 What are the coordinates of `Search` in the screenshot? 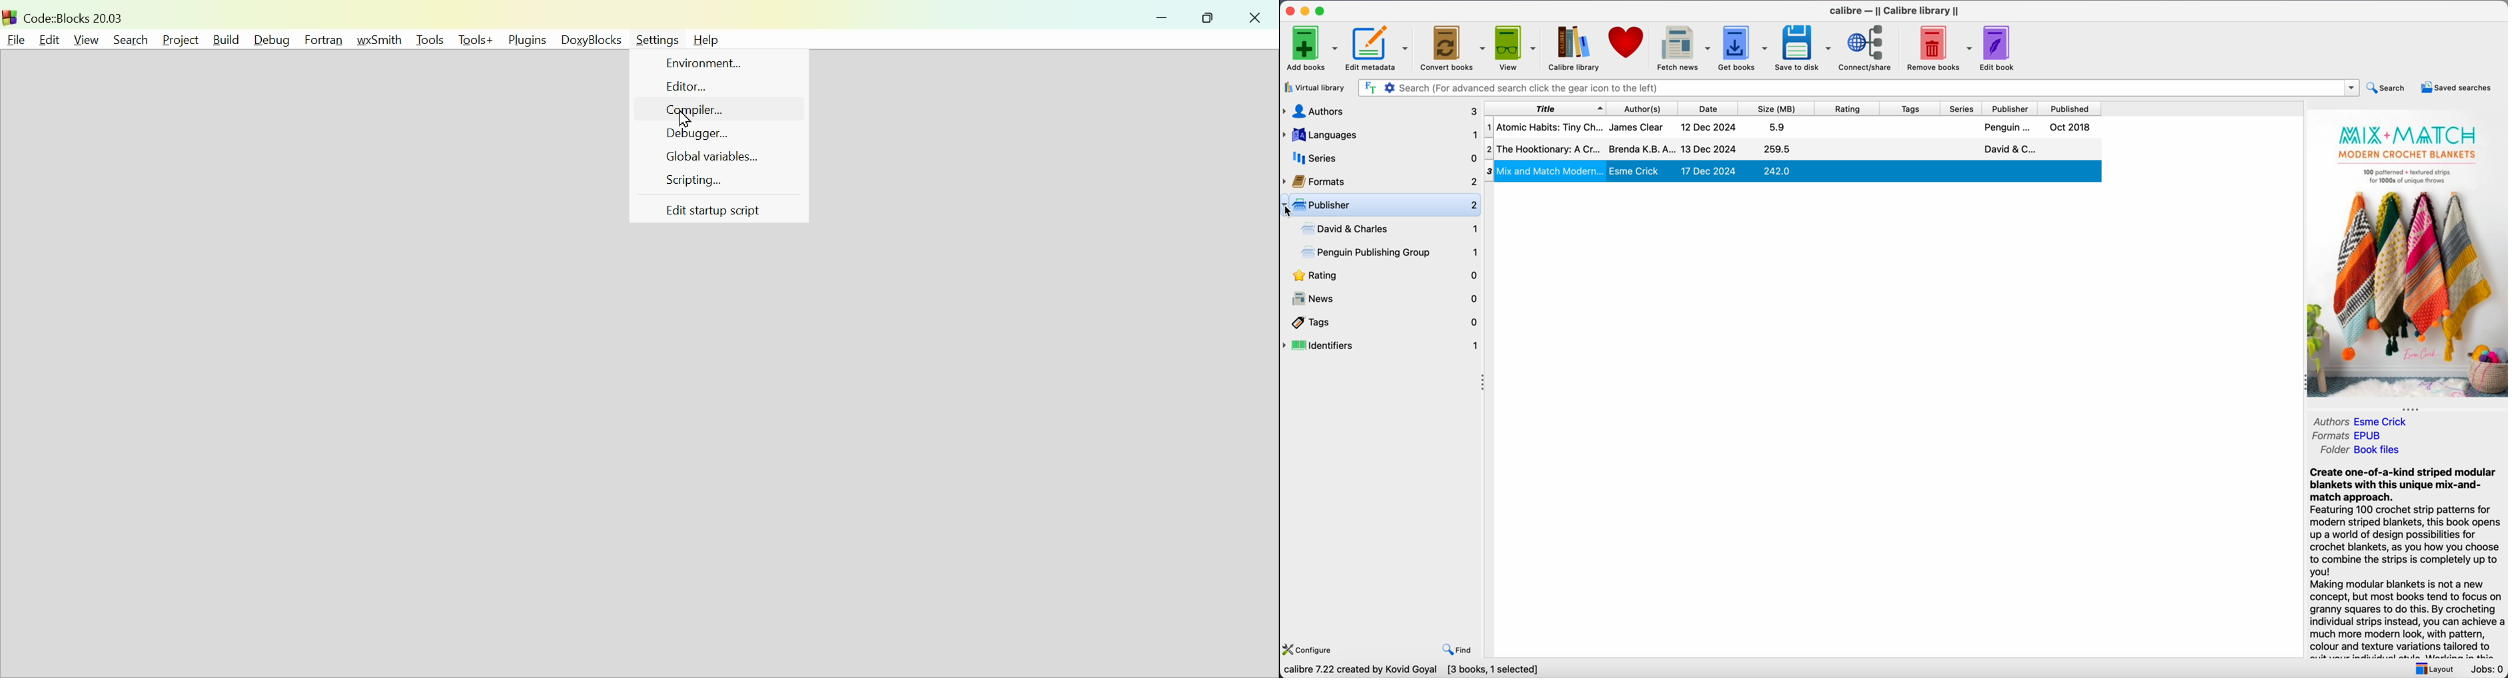 It's located at (127, 38).